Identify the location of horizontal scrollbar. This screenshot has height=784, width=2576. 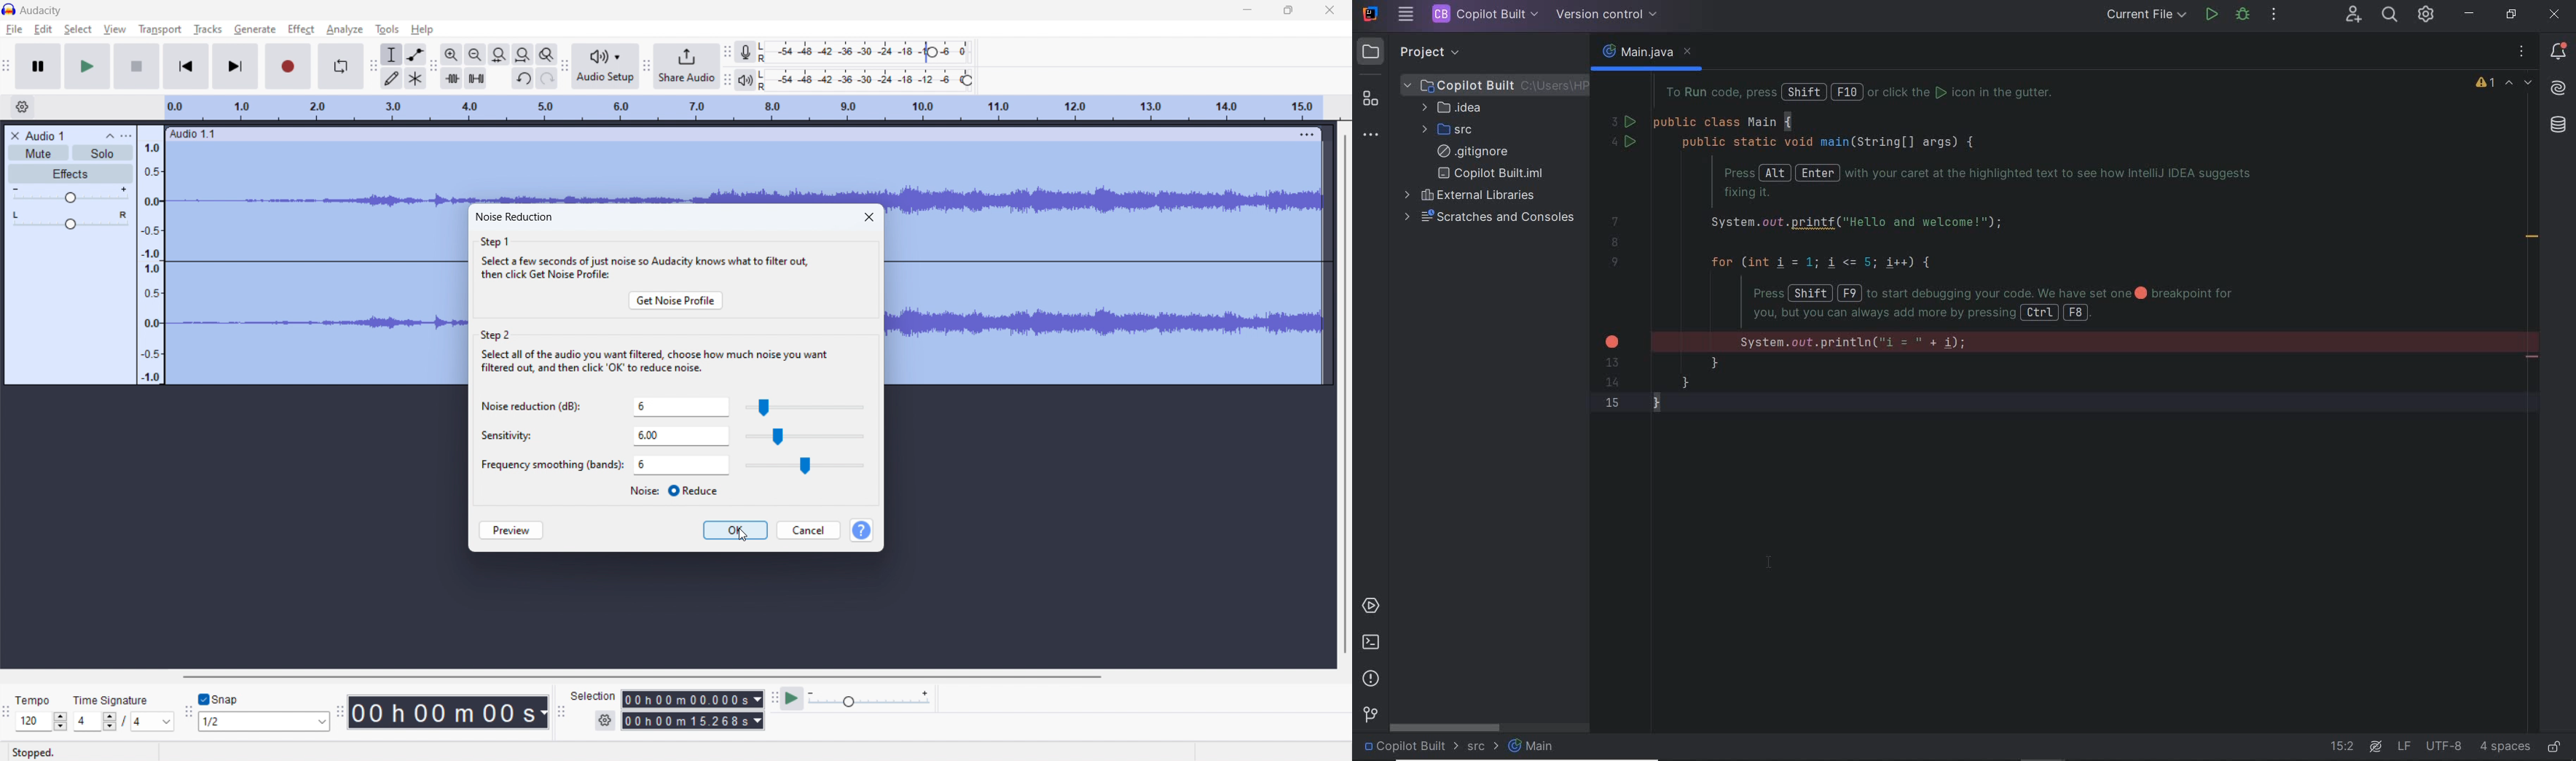
(642, 677).